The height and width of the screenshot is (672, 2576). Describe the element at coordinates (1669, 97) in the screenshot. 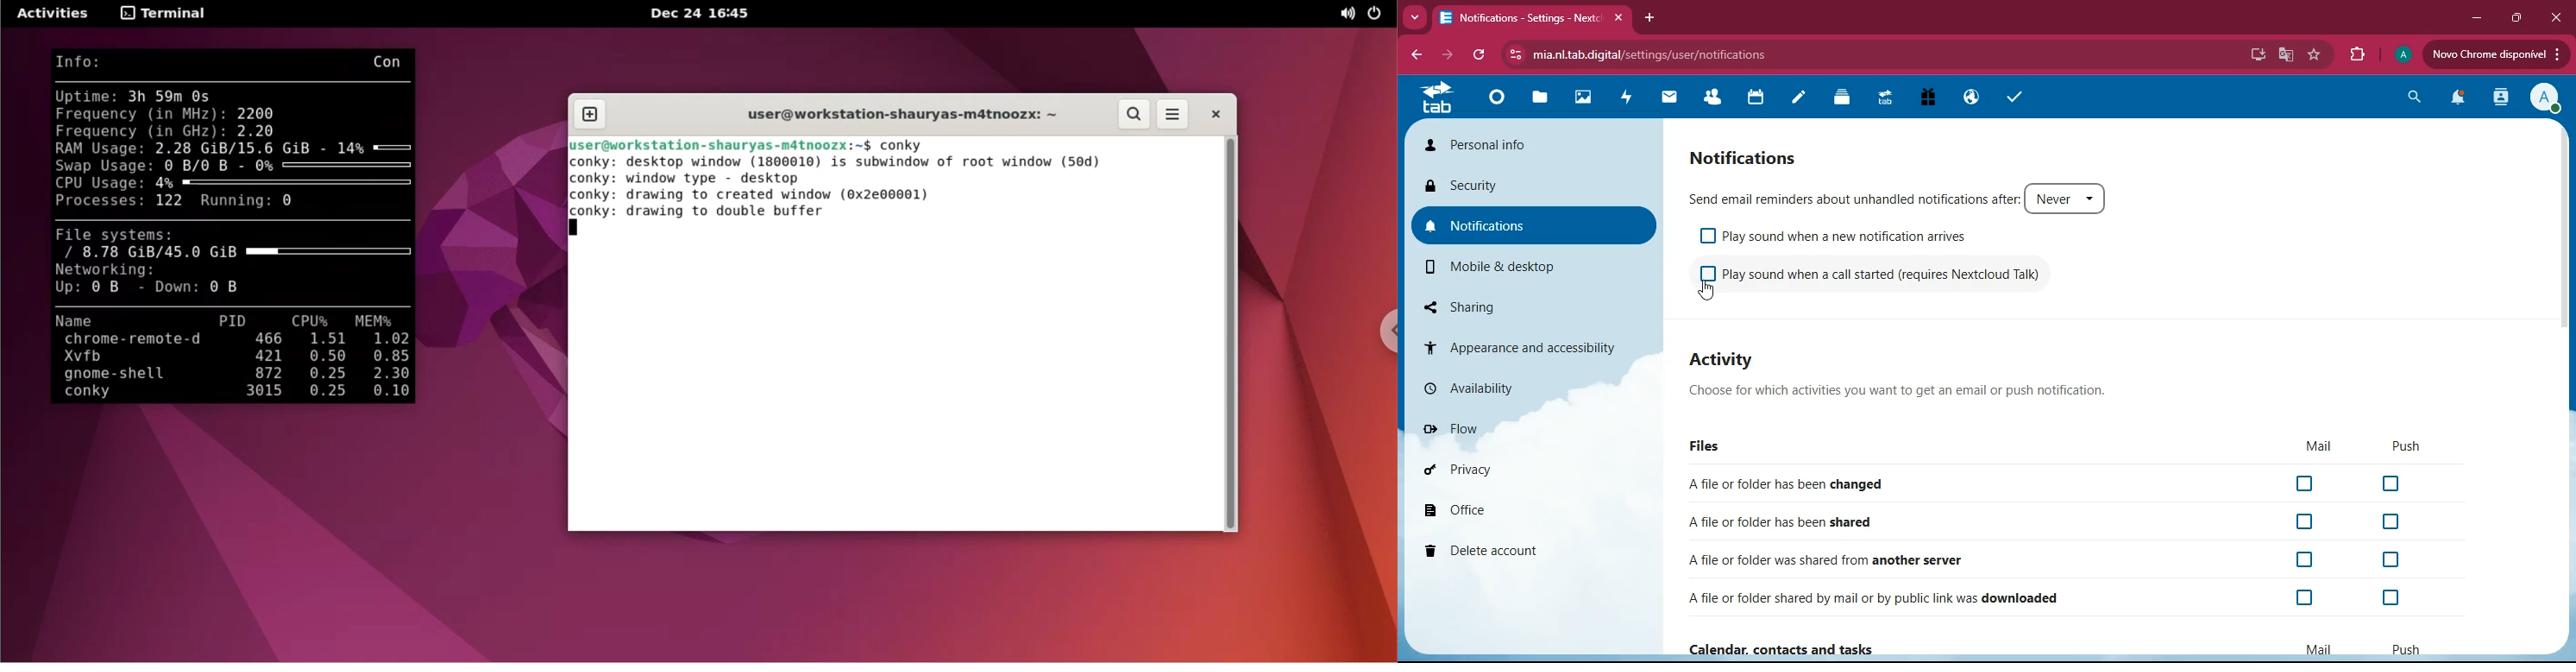

I see `mail` at that location.